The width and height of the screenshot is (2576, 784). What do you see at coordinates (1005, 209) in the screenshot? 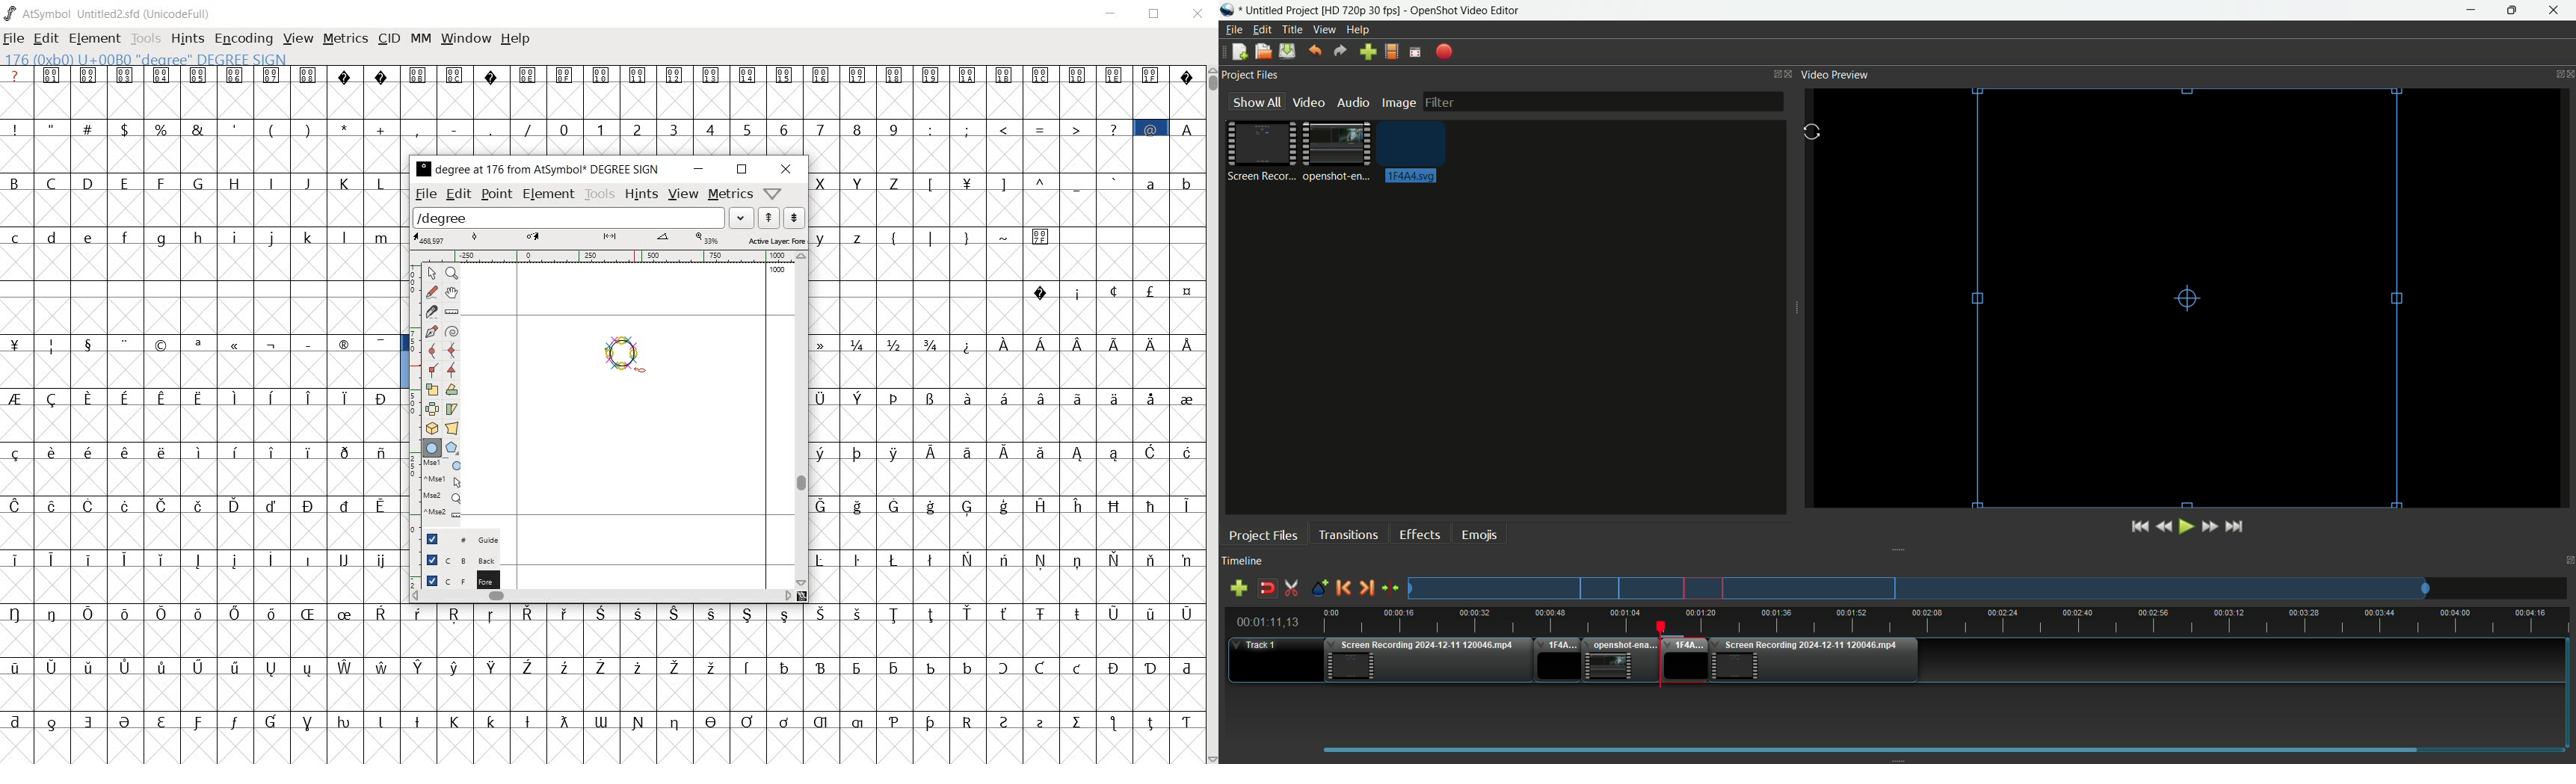
I see `empty glyph slots` at bounding box center [1005, 209].